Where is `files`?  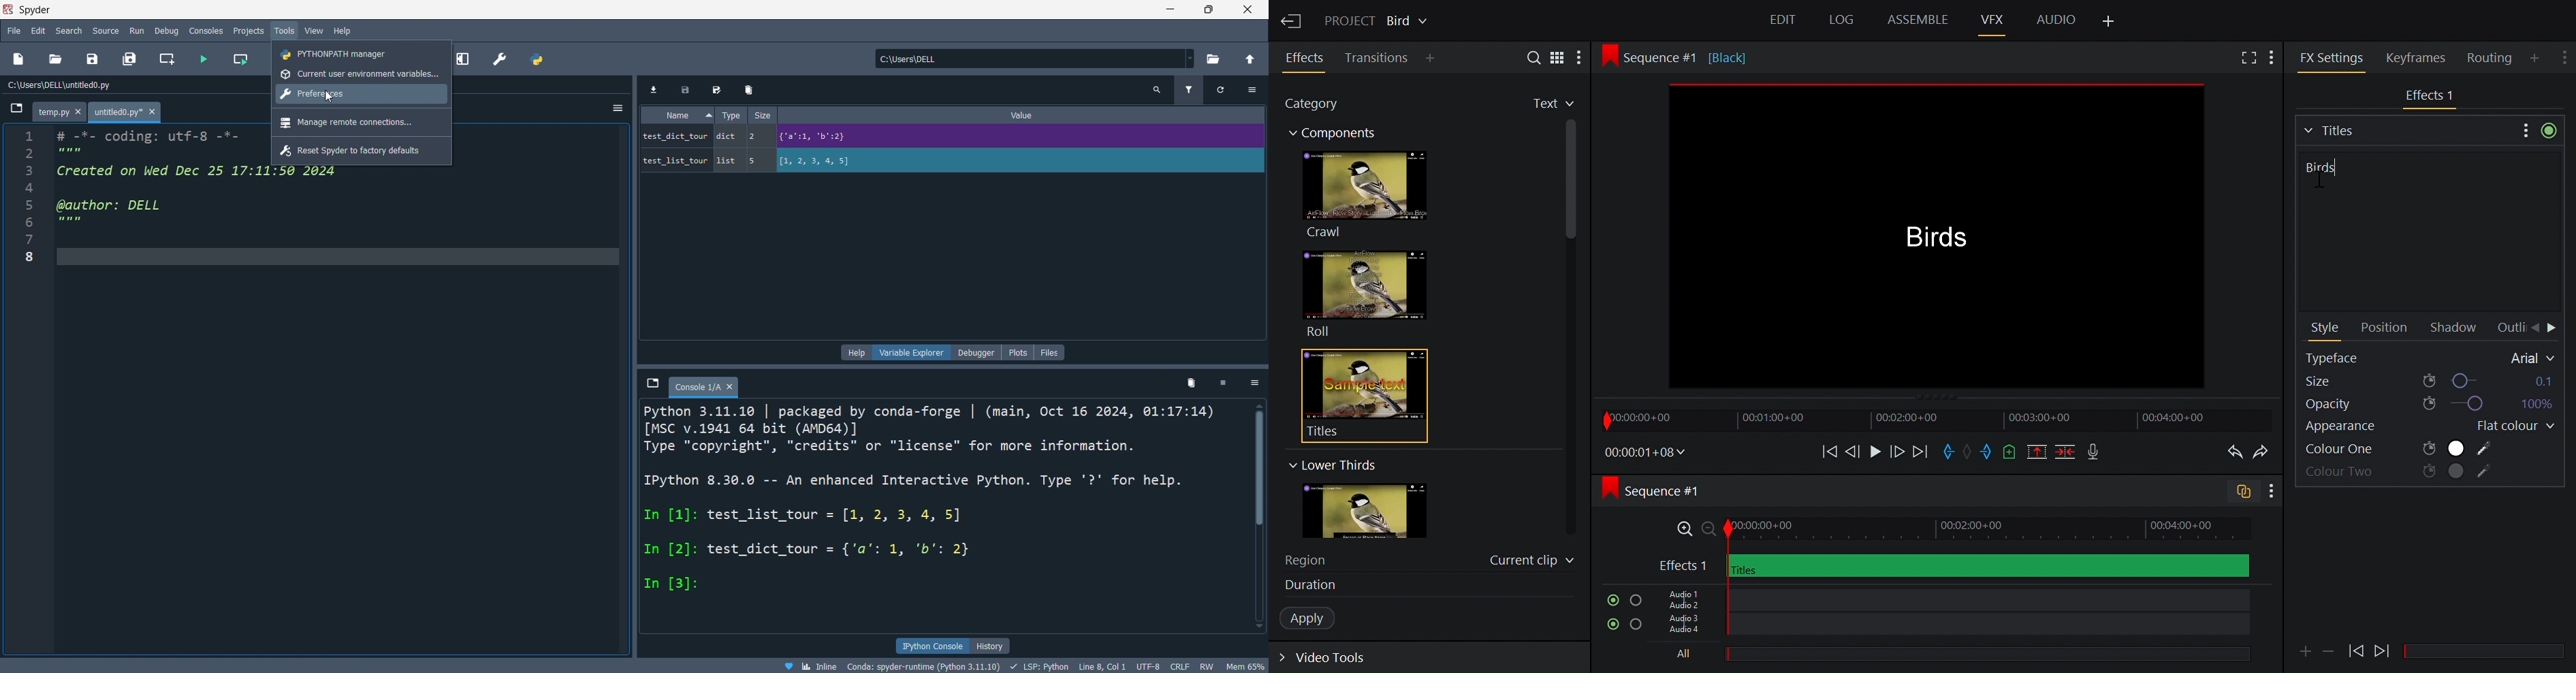 files is located at coordinates (1051, 352).